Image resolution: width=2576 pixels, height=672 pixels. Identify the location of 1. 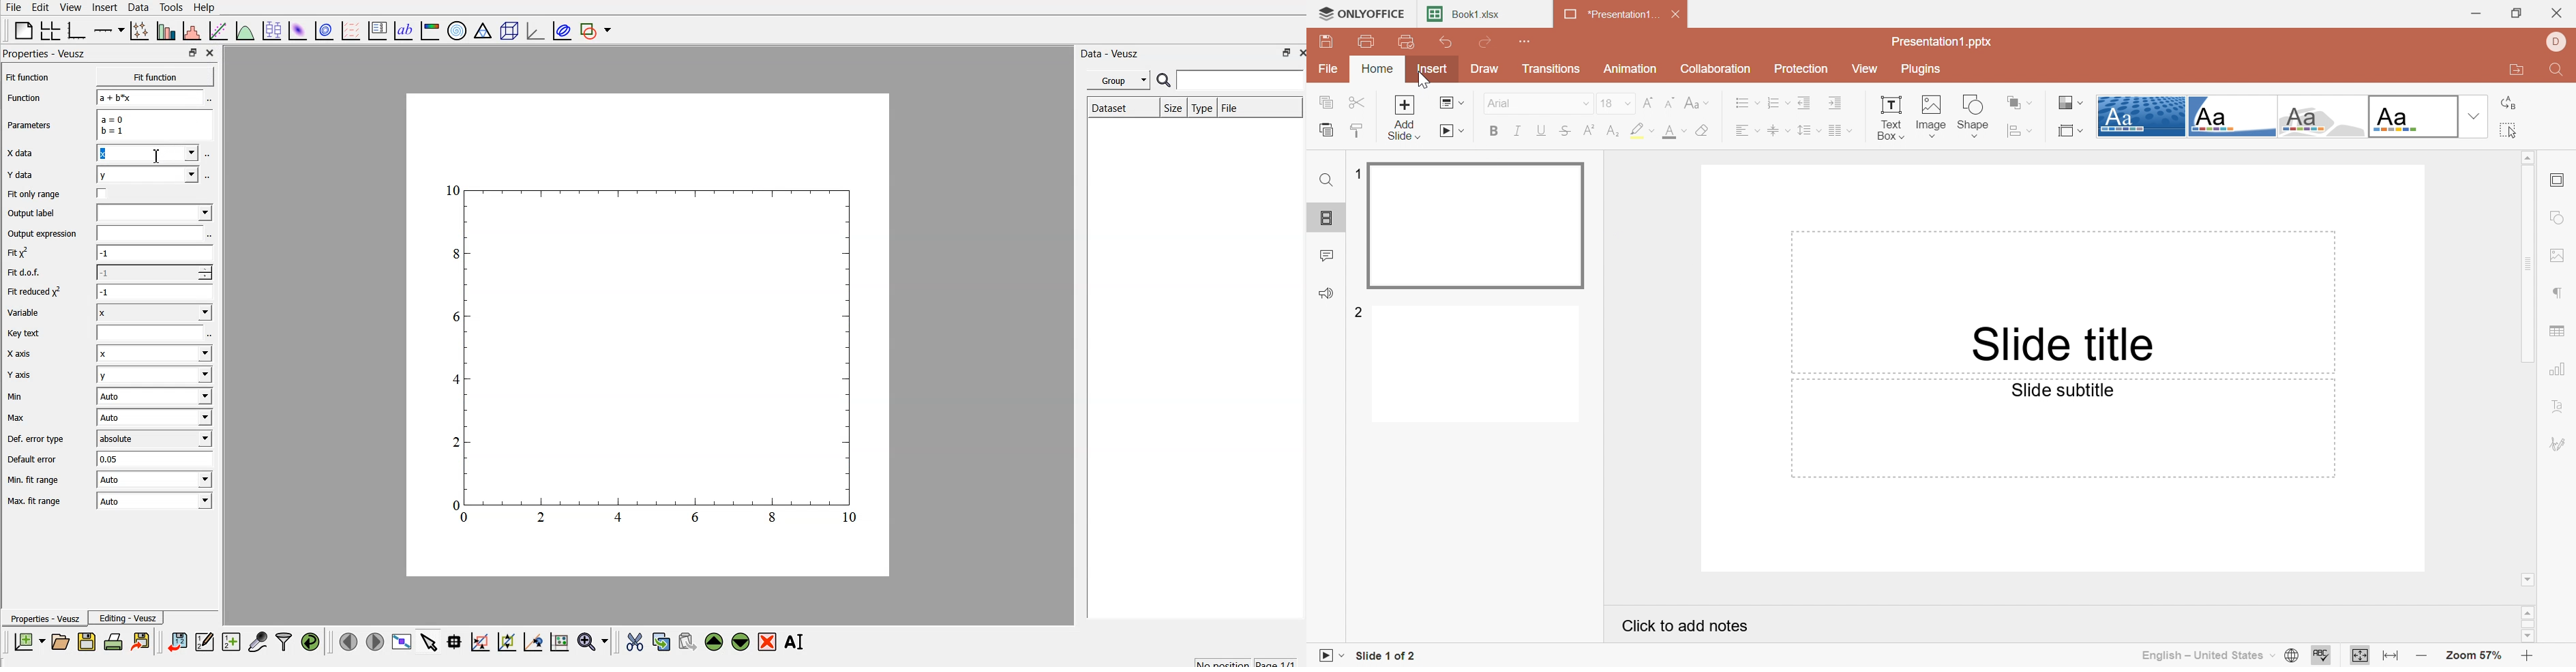
(1355, 174).